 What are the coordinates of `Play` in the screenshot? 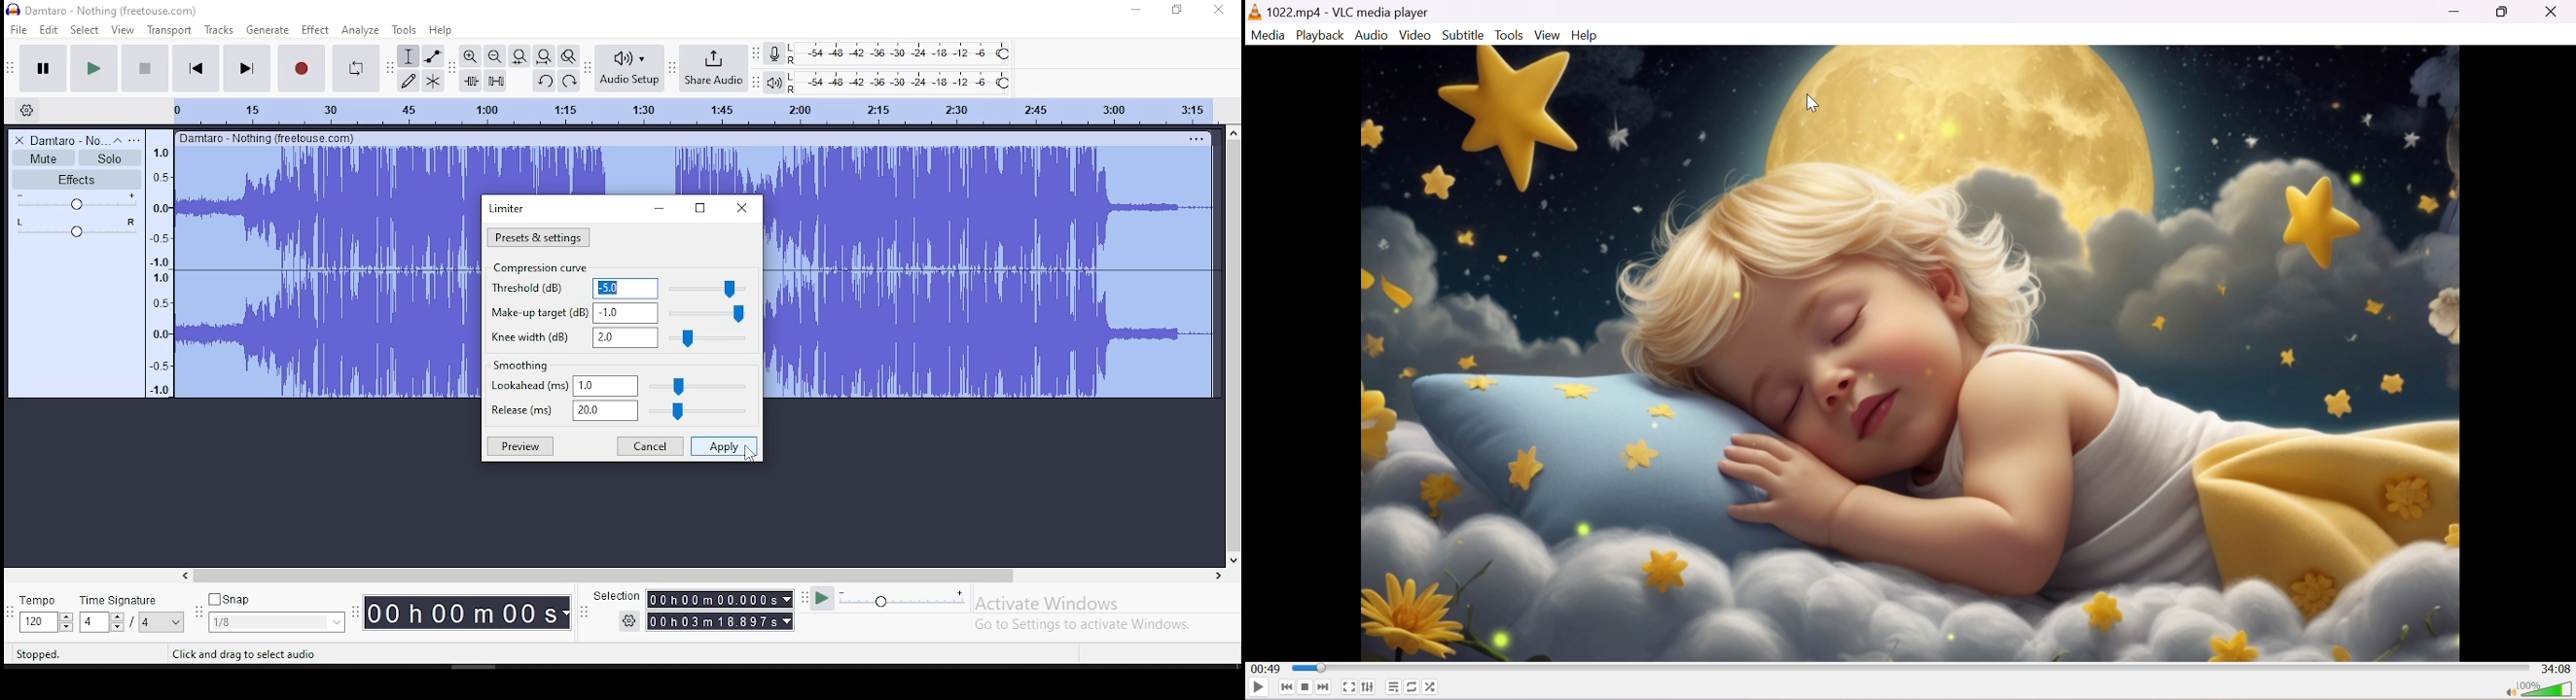 It's located at (1257, 689).